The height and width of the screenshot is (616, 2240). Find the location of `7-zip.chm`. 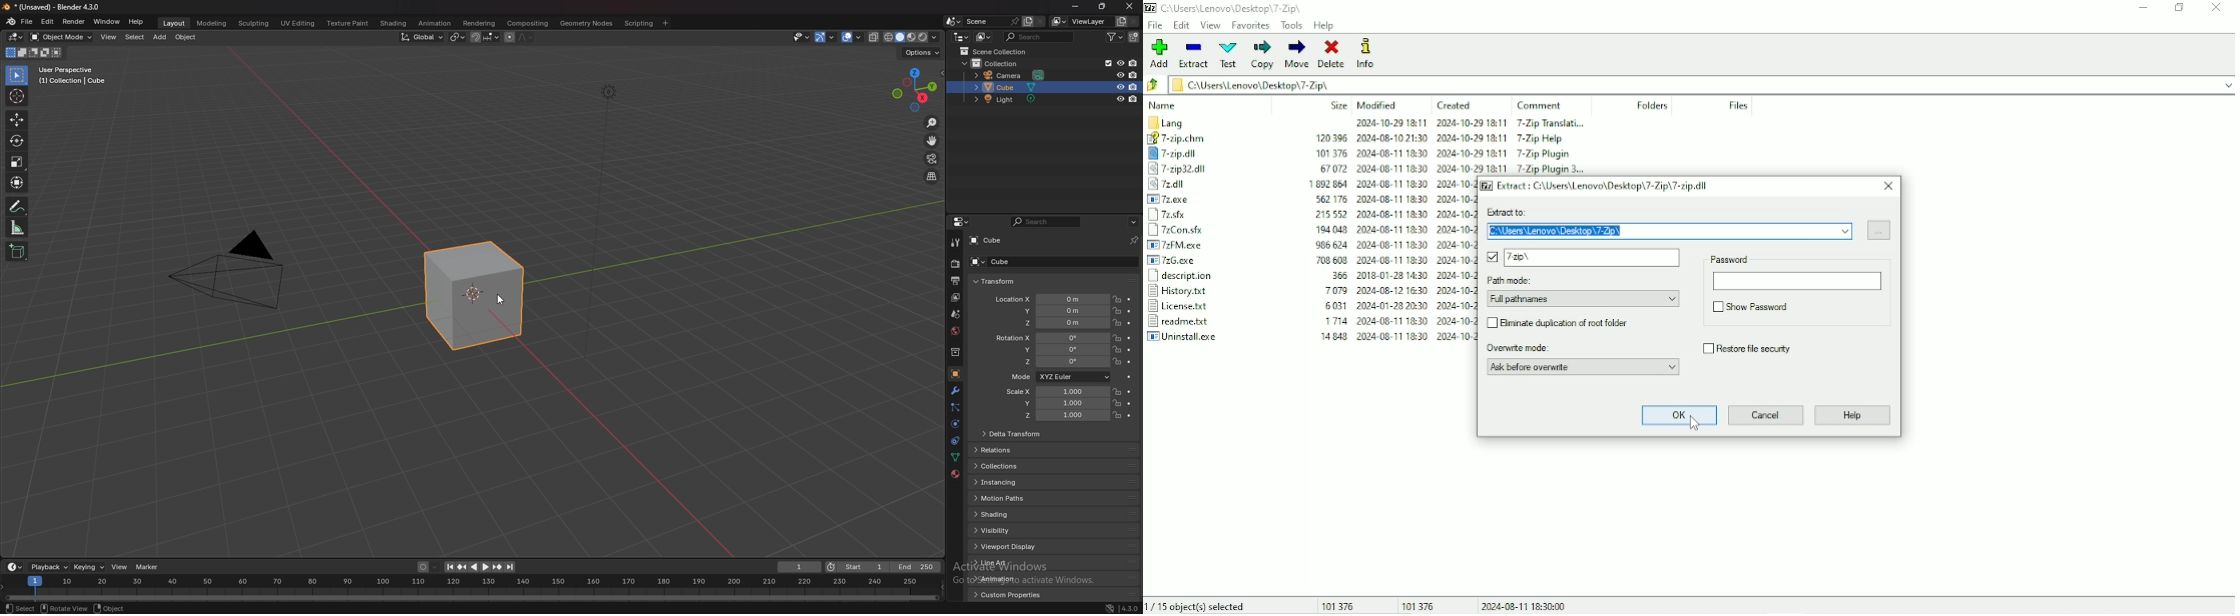

7-zip.chm is located at coordinates (1198, 139).